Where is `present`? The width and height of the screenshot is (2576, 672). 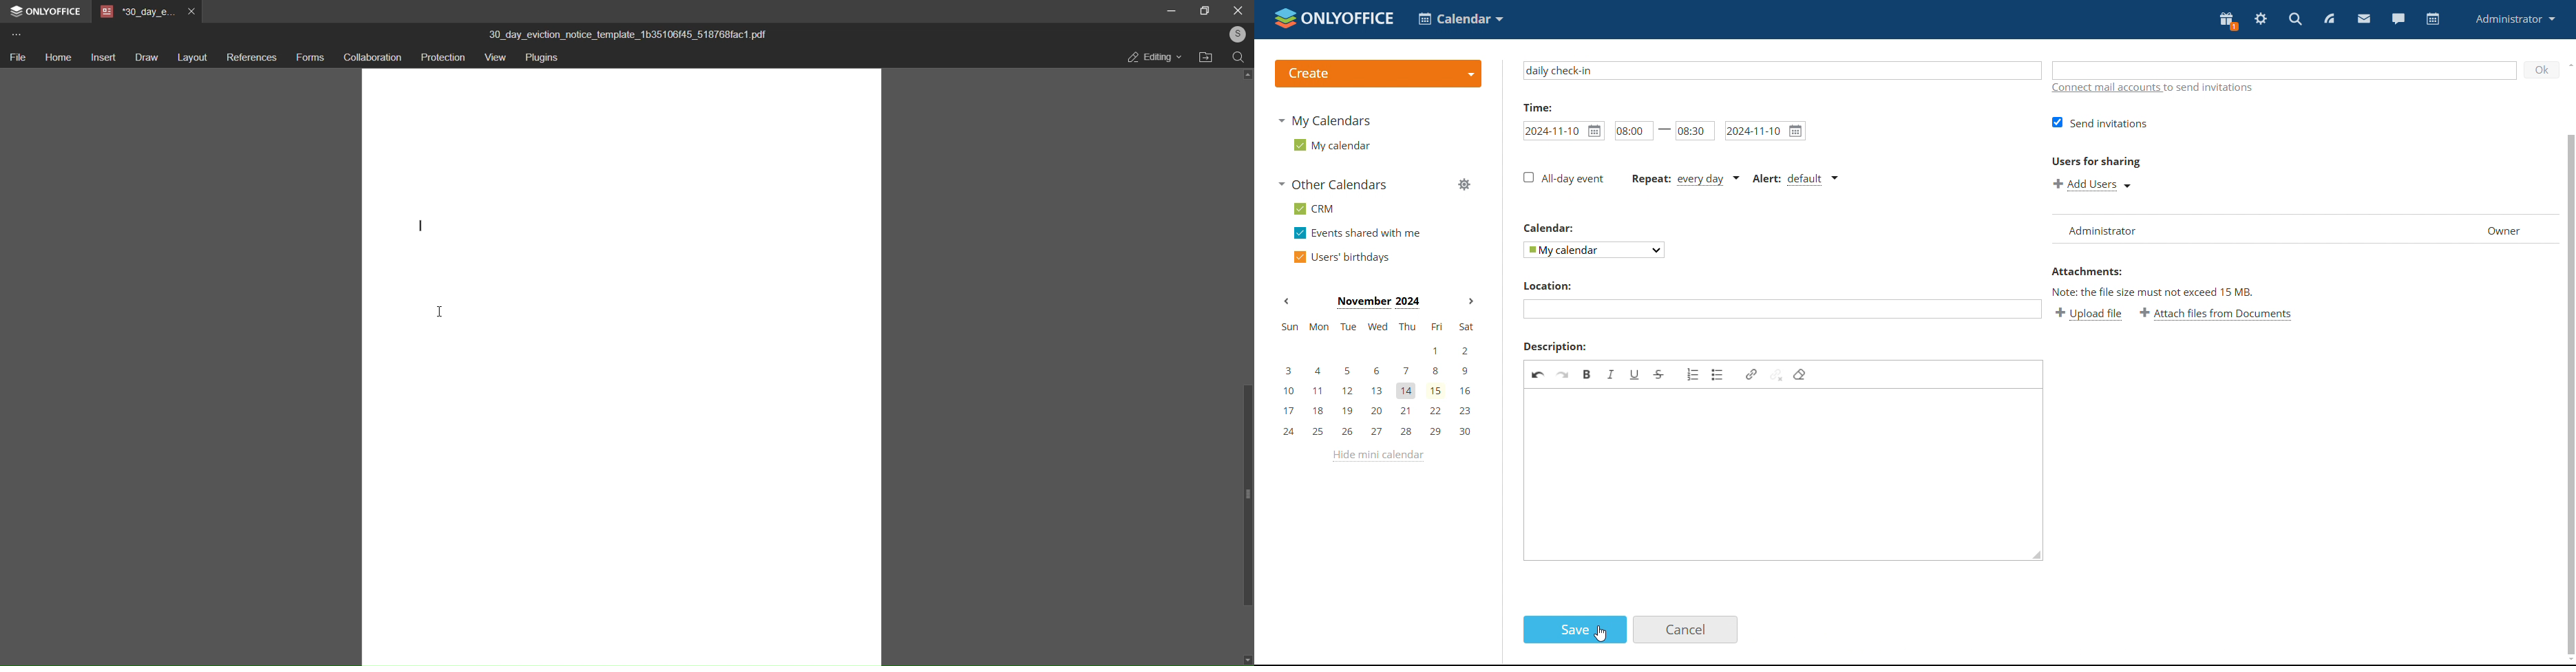 present is located at coordinates (2227, 21).